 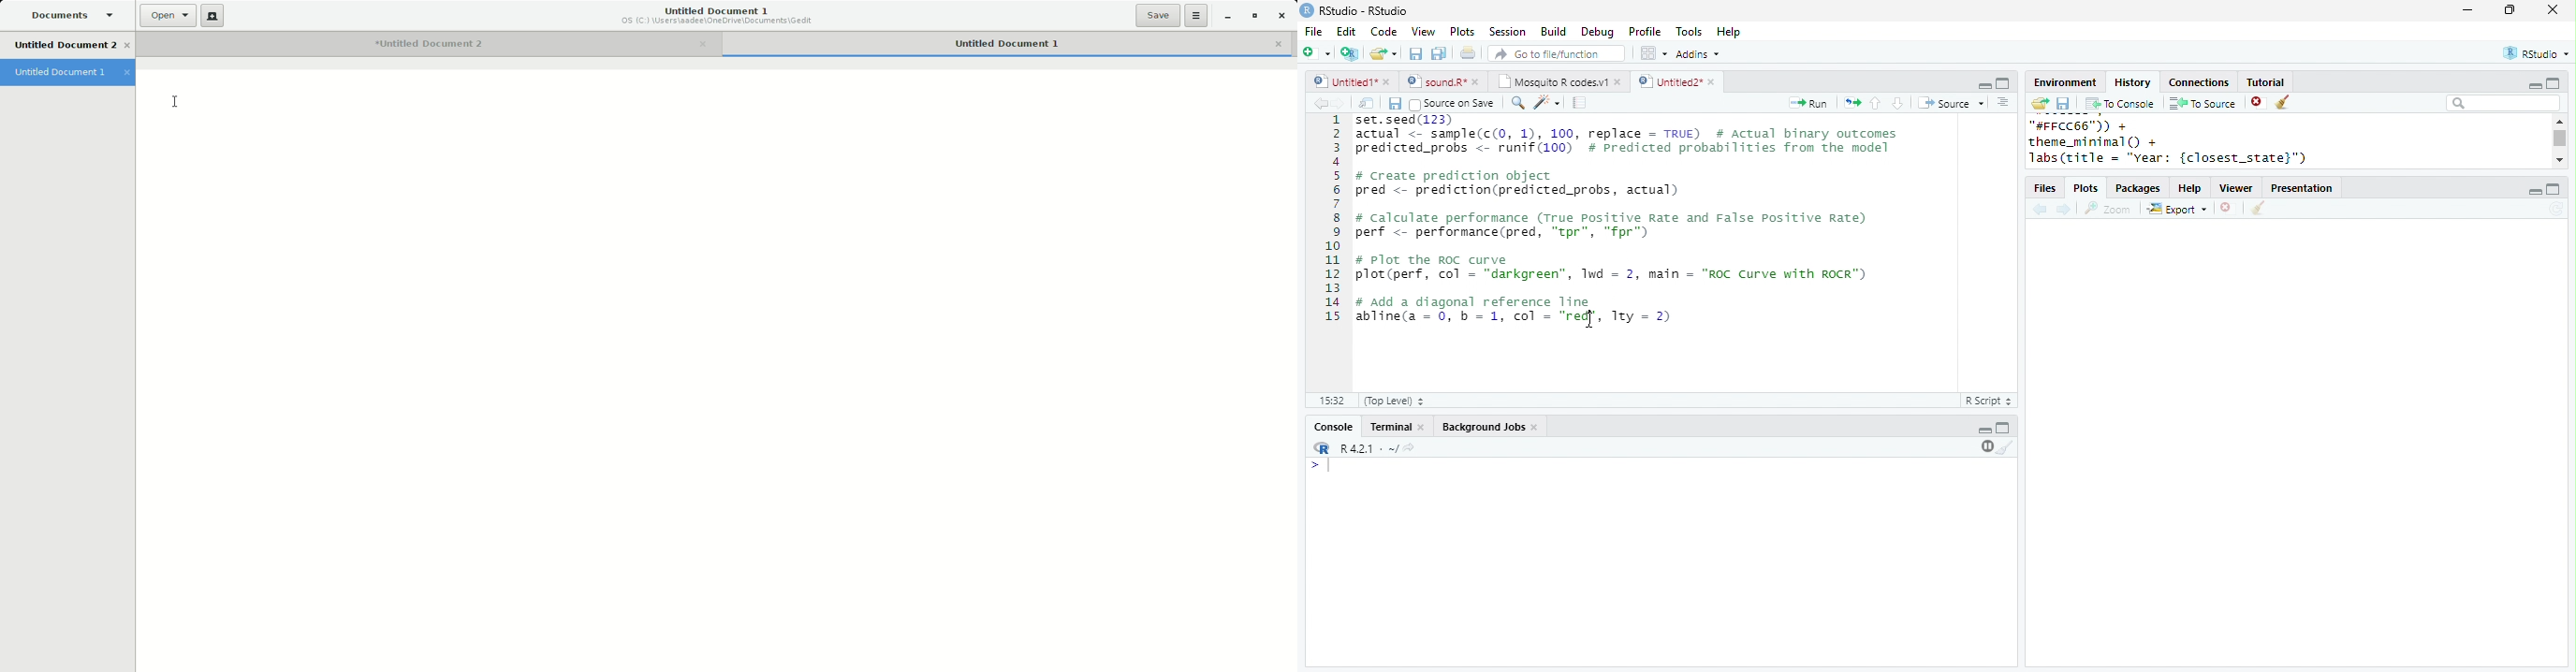 I want to click on close, so click(x=1388, y=81).